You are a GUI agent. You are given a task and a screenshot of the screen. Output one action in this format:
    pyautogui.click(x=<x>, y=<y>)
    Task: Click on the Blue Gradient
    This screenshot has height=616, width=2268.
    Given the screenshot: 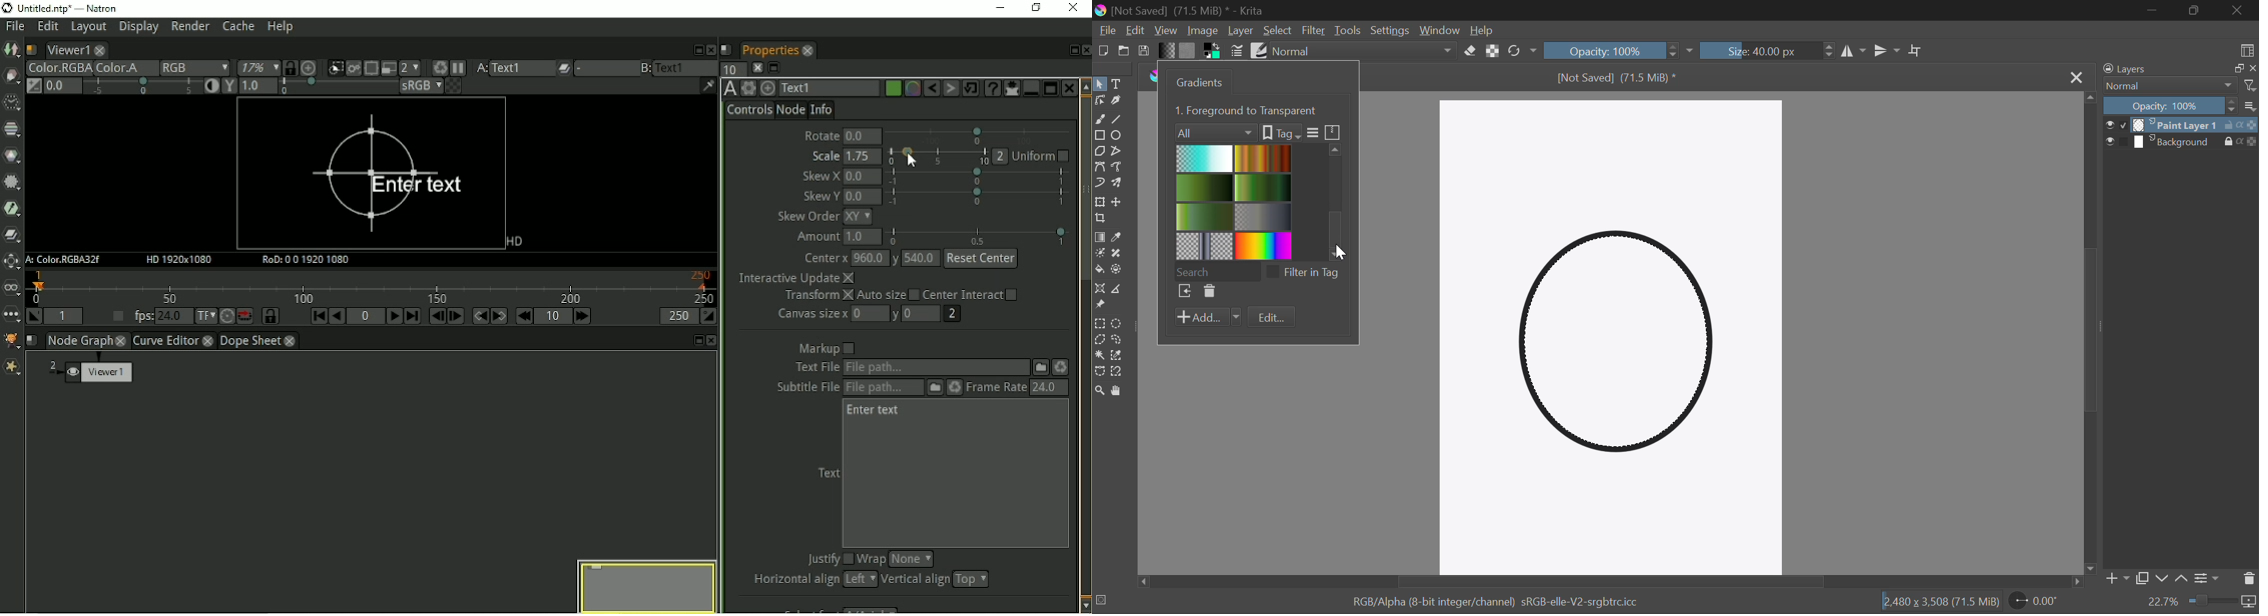 What is the action you would take?
    pyautogui.click(x=1204, y=159)
    